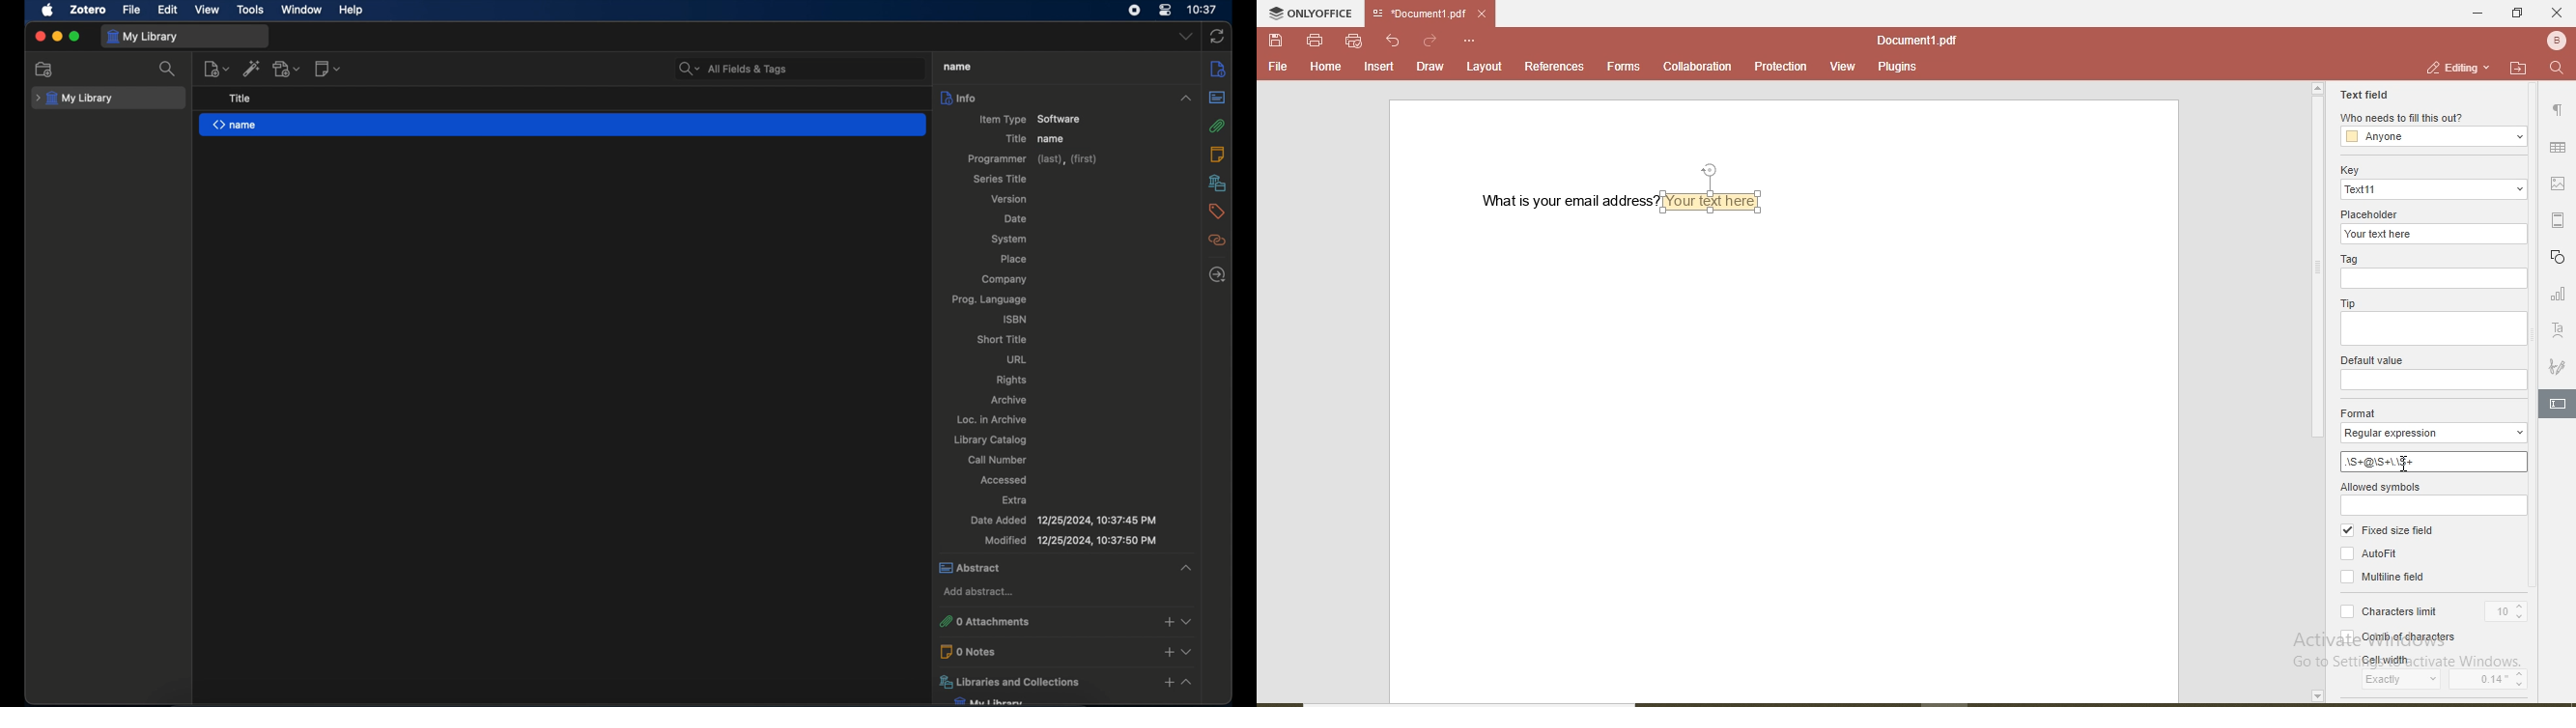 Image resolution: width=2576 pixels, height=728 pixels. I want to click on allowed symbols input, so click(2434, 504).